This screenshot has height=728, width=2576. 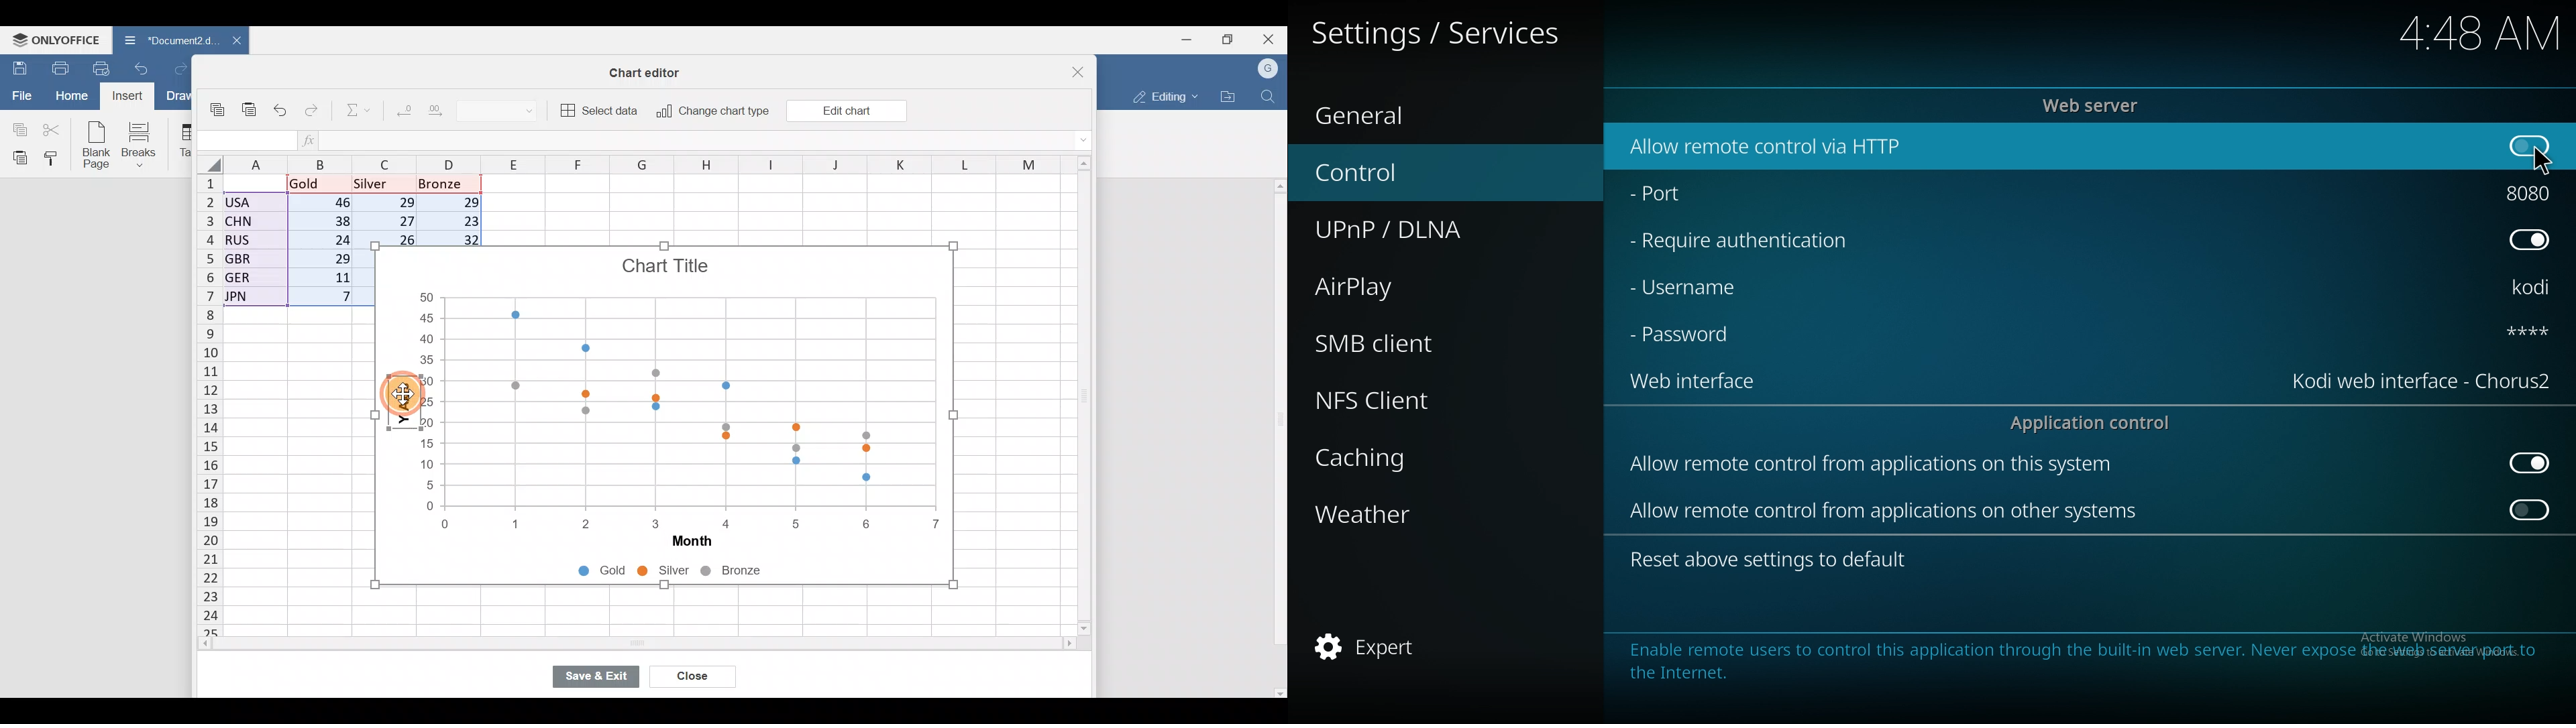 What do you see at coordinates (2532, 147) in the screenshot?
I see `on` at bounding box center [2532, 147].